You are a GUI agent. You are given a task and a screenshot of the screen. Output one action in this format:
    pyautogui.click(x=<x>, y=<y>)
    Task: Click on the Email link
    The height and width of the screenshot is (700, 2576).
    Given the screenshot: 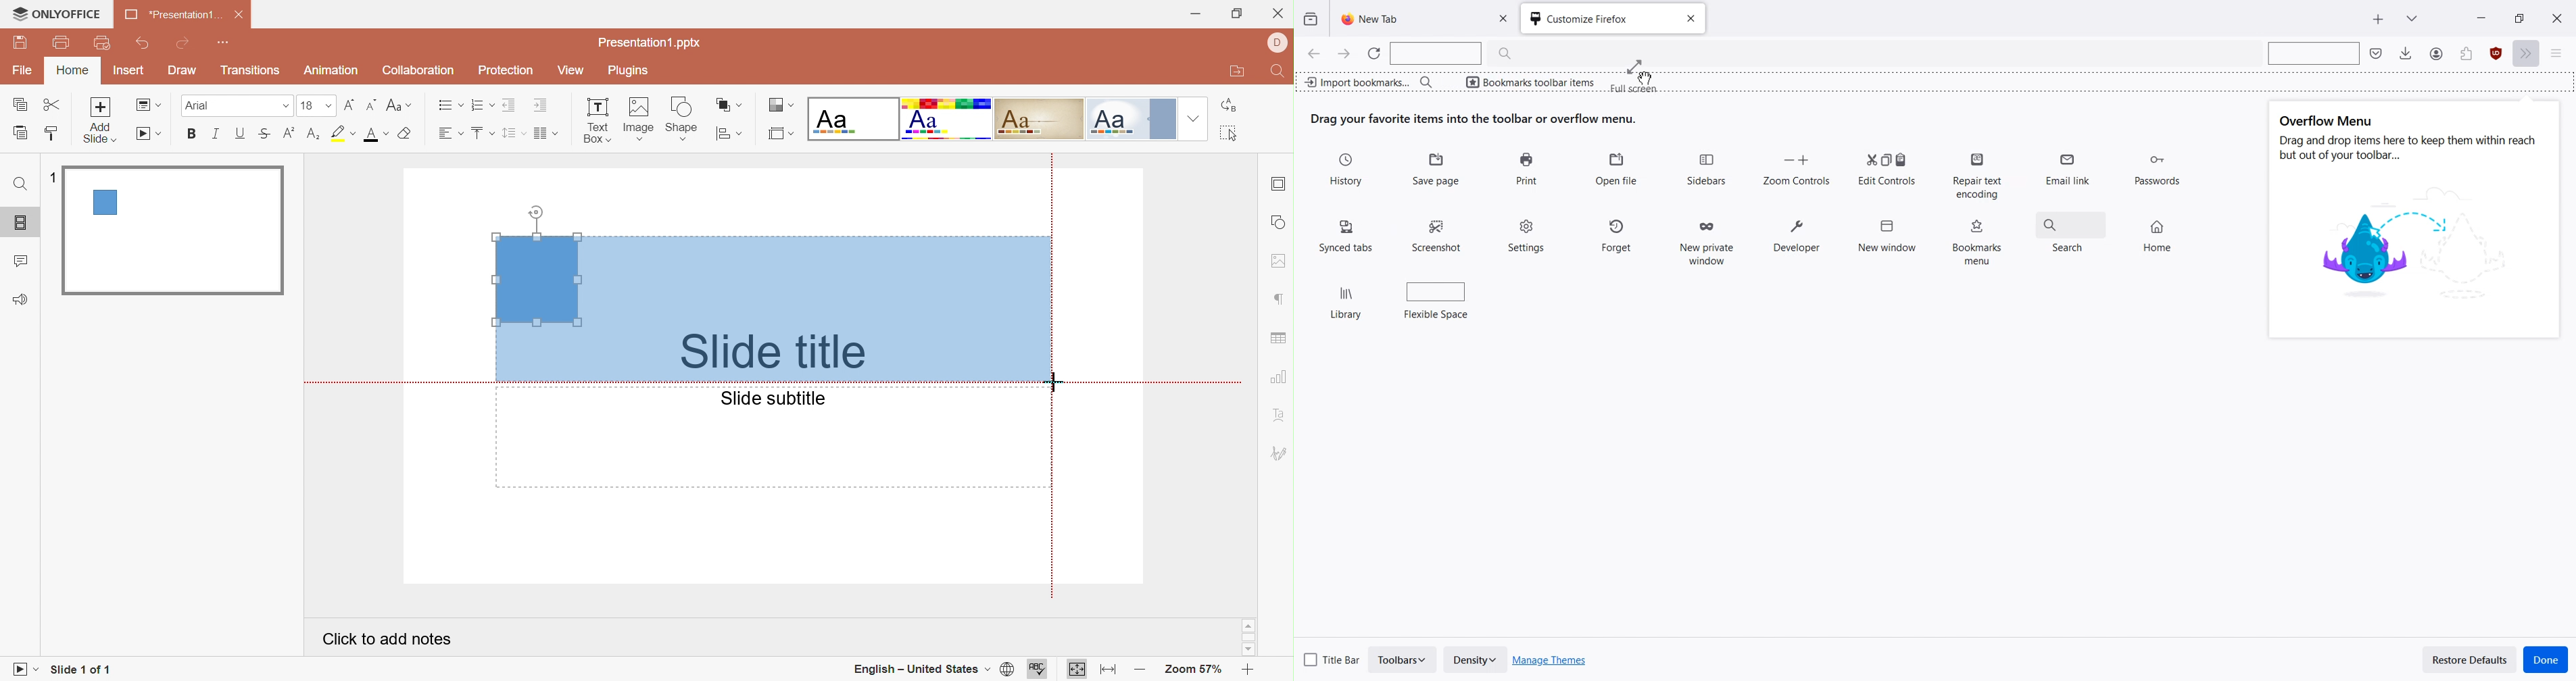 What is the action you would take?
    pyautogui.click(x=2070, y=174)
    